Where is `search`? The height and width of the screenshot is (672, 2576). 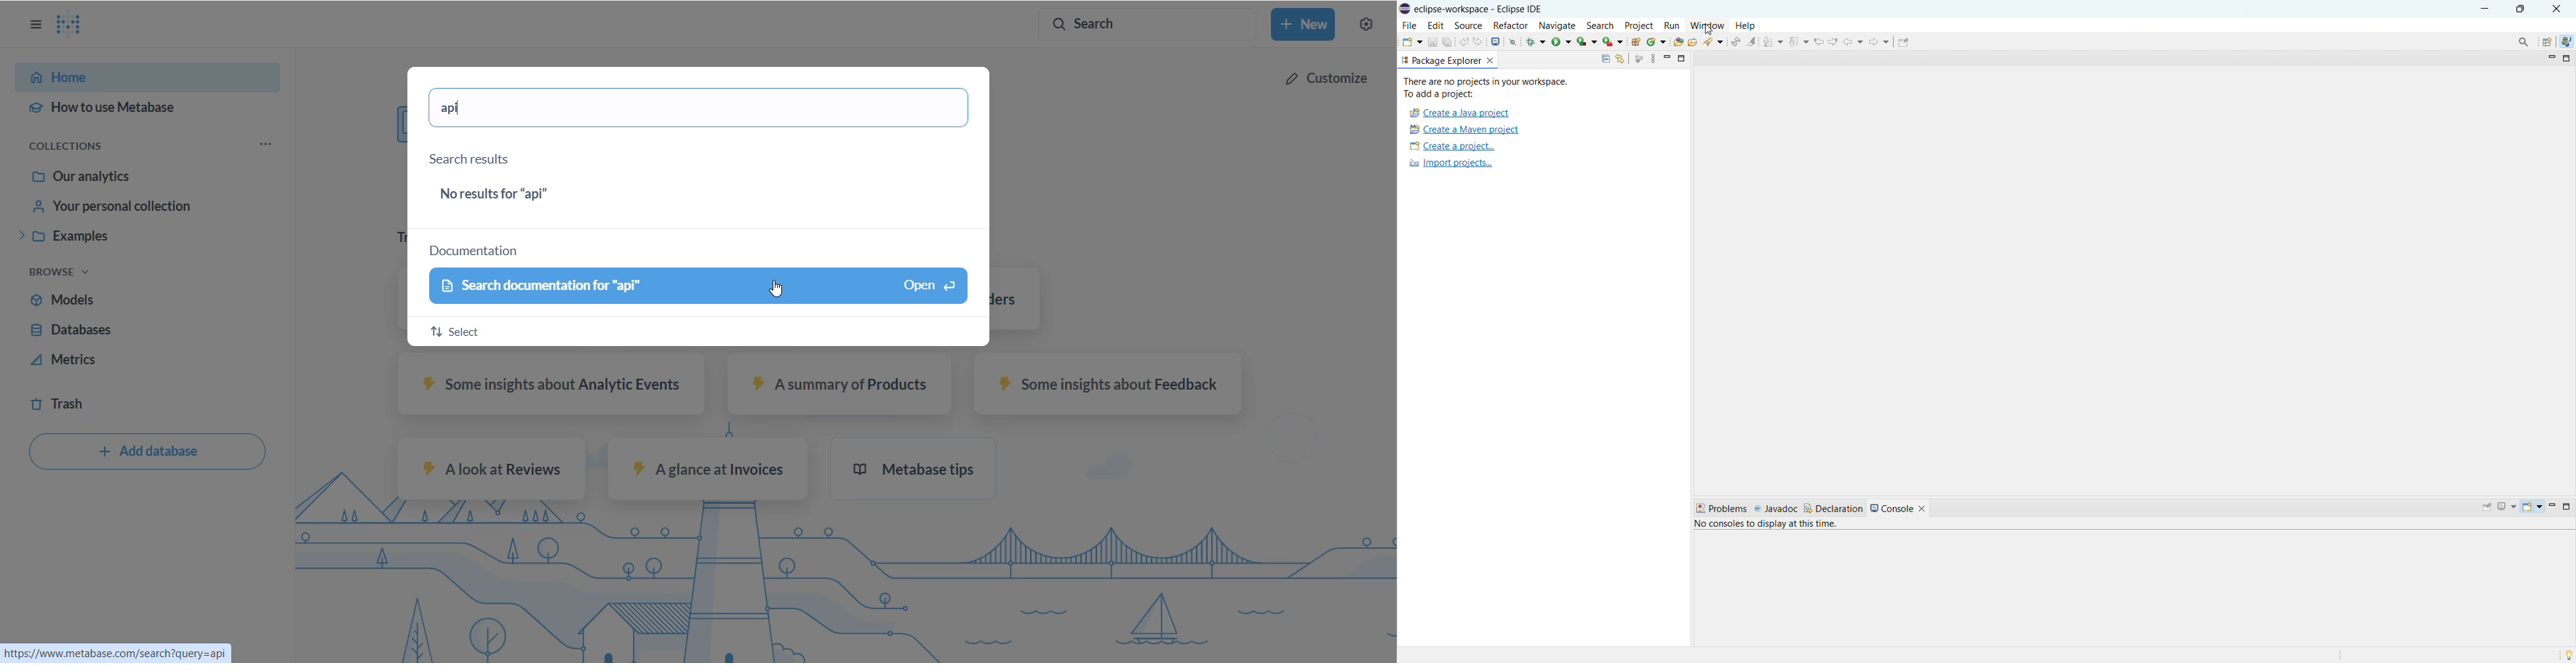 search is located at coordinates (1715, 43).